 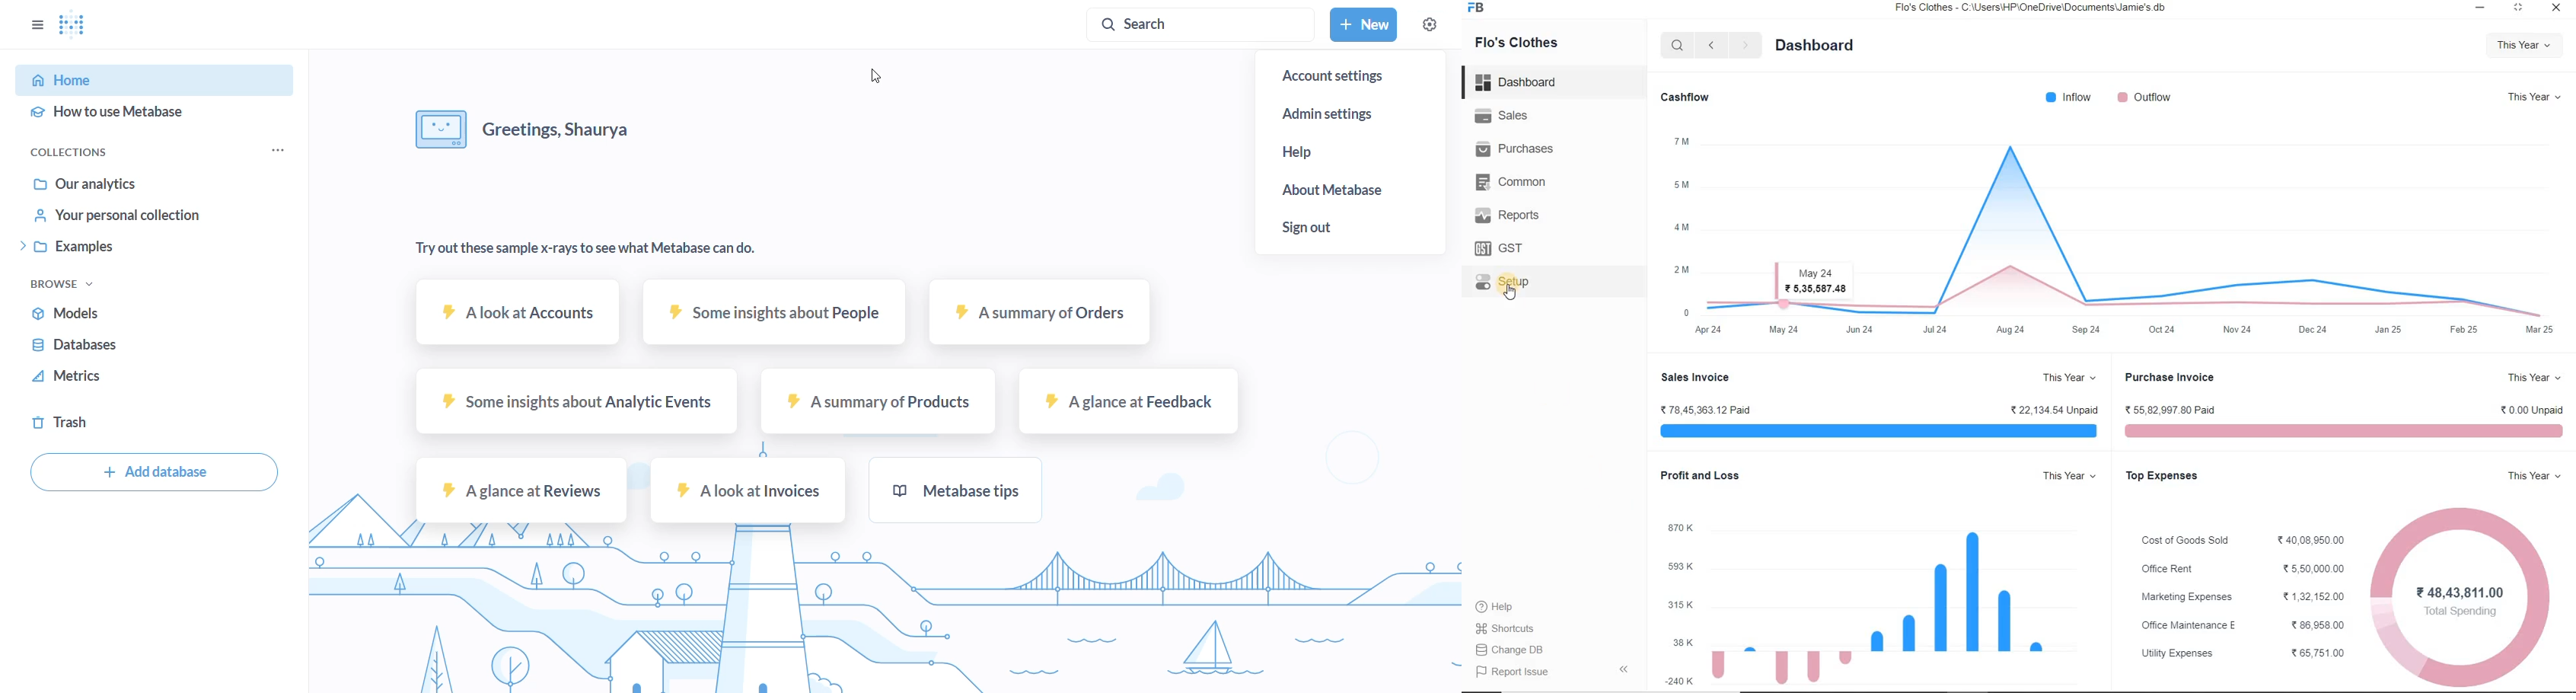 What do you see at coordinates (1624, 669) in the screenshot?
I see `hide` at bounding box center [1624, 669].